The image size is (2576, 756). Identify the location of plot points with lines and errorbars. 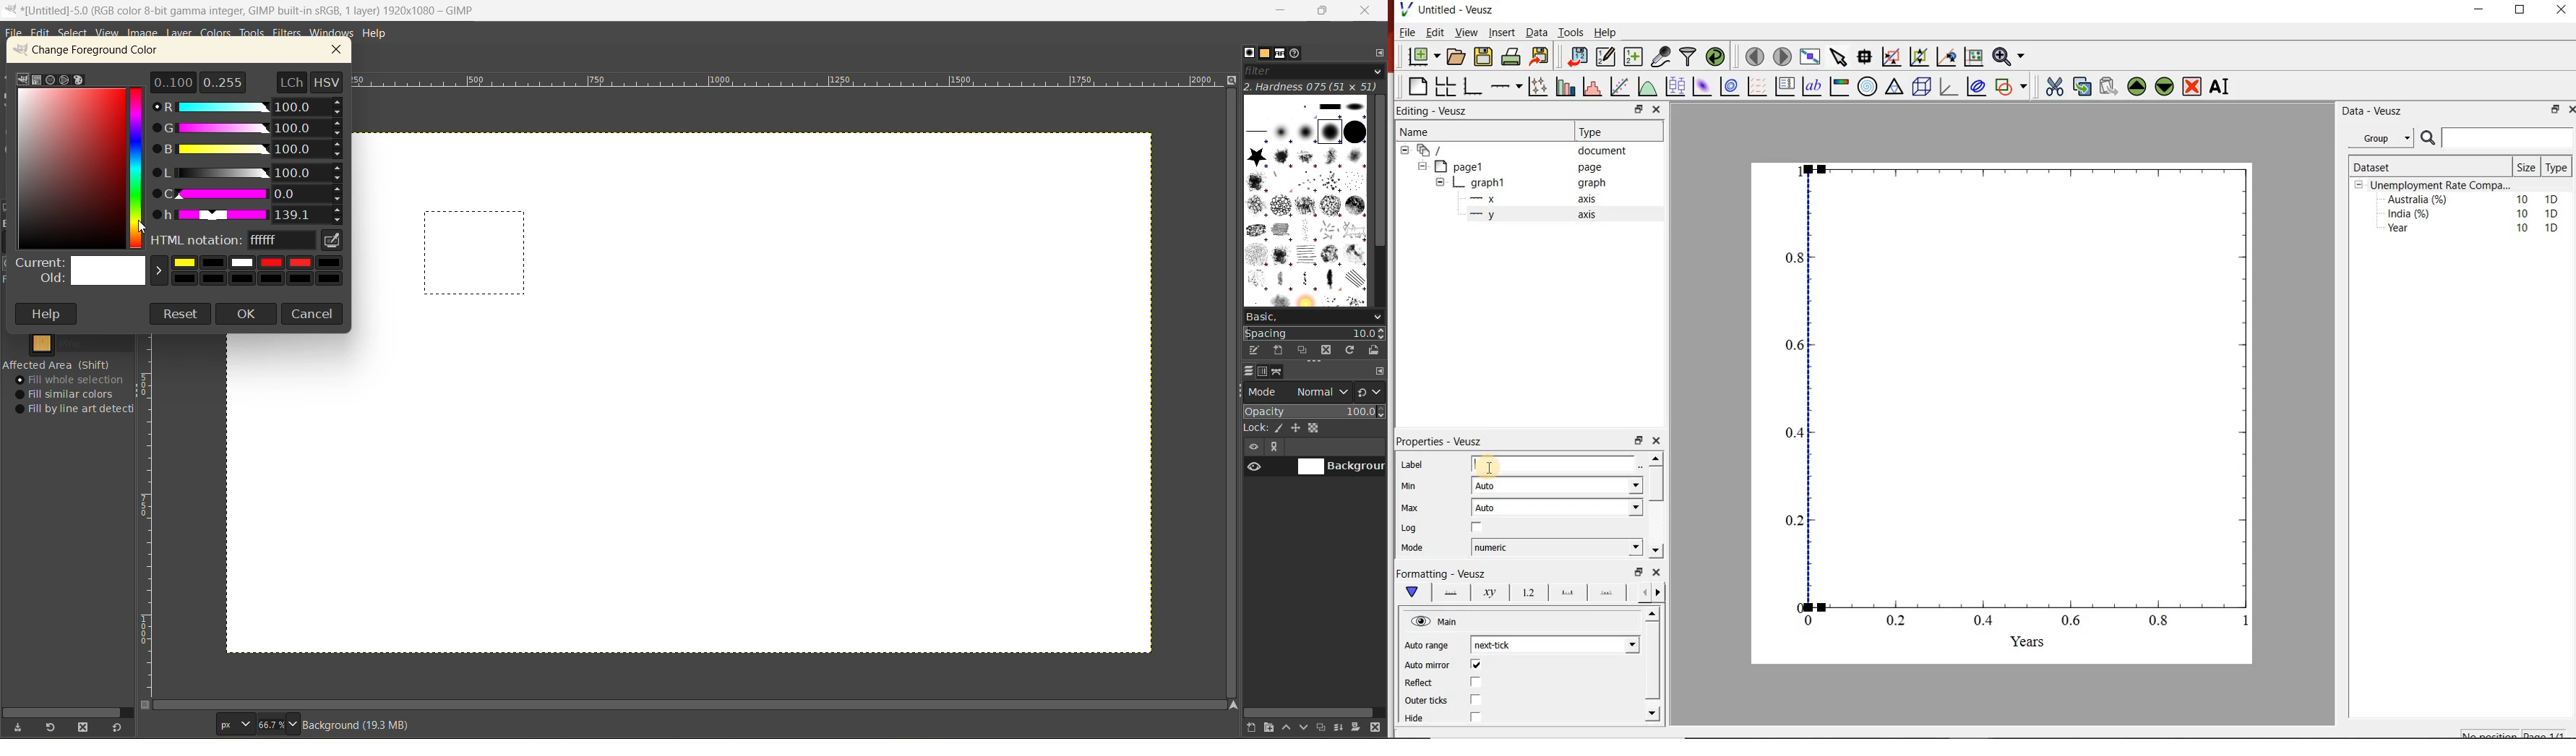
(1538, 86).